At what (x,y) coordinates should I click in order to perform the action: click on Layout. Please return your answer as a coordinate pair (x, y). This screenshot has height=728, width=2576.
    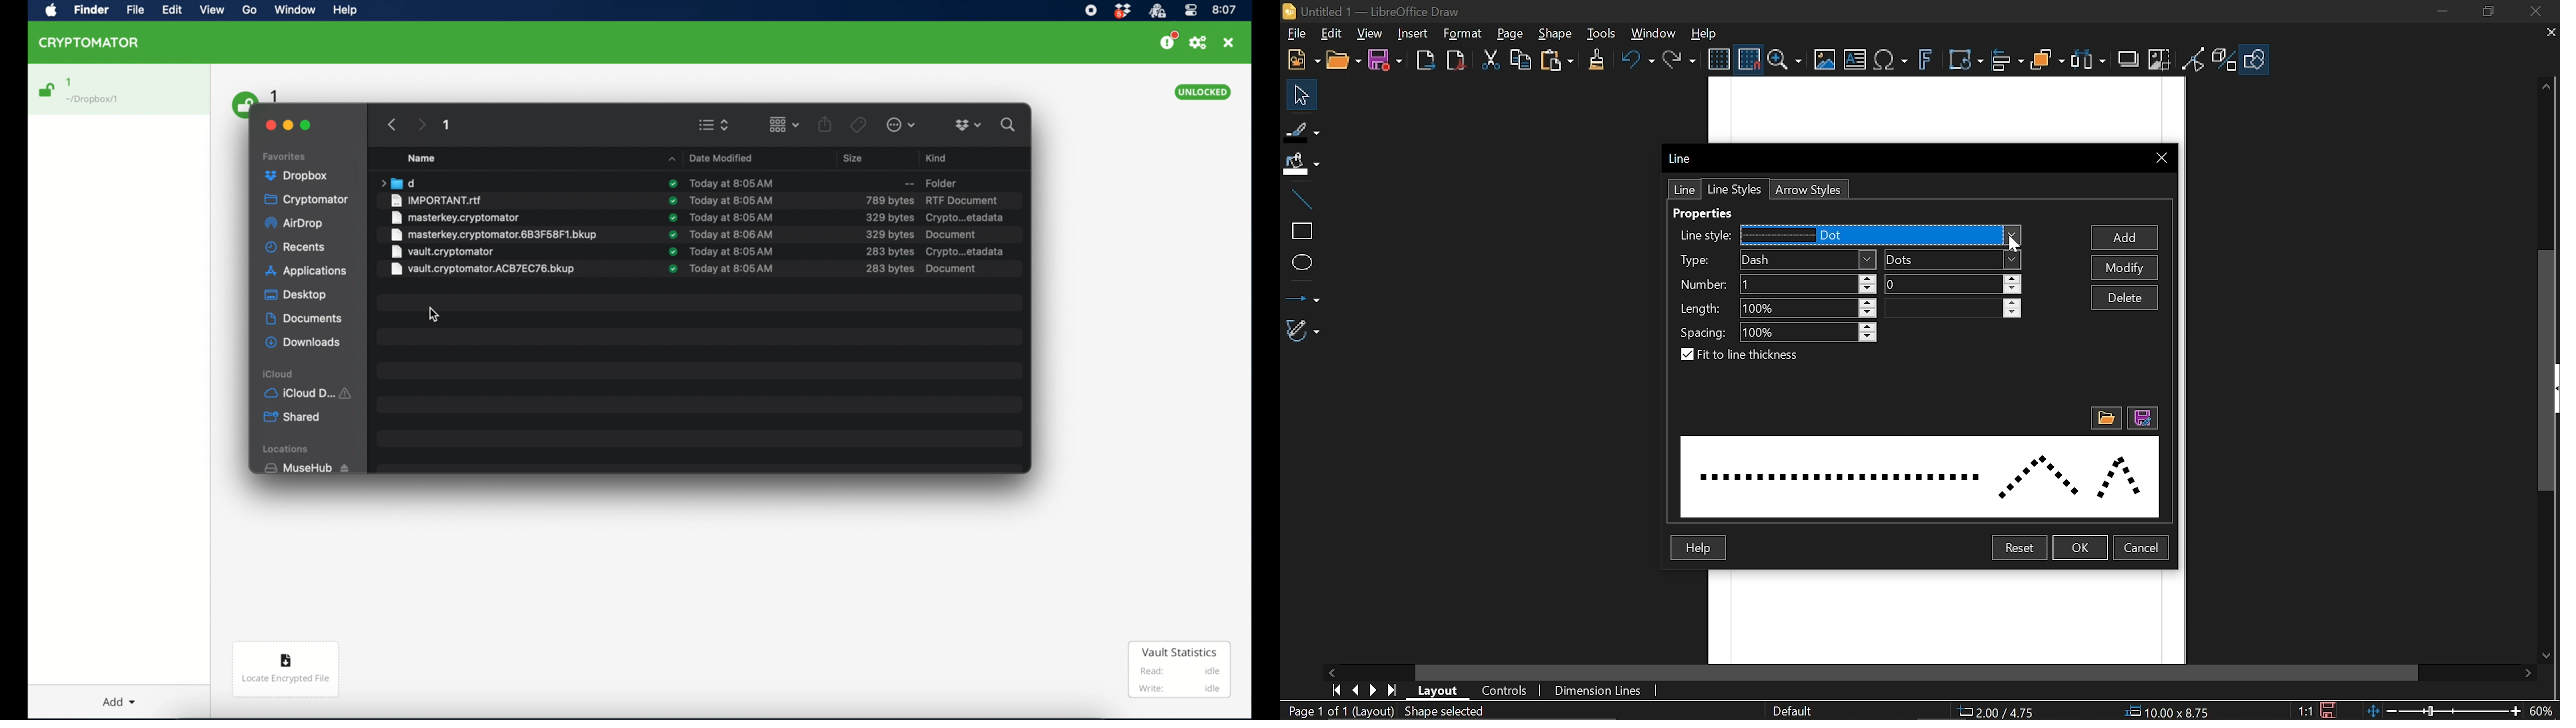
    Looking at the image, I should click on (1442, 691).